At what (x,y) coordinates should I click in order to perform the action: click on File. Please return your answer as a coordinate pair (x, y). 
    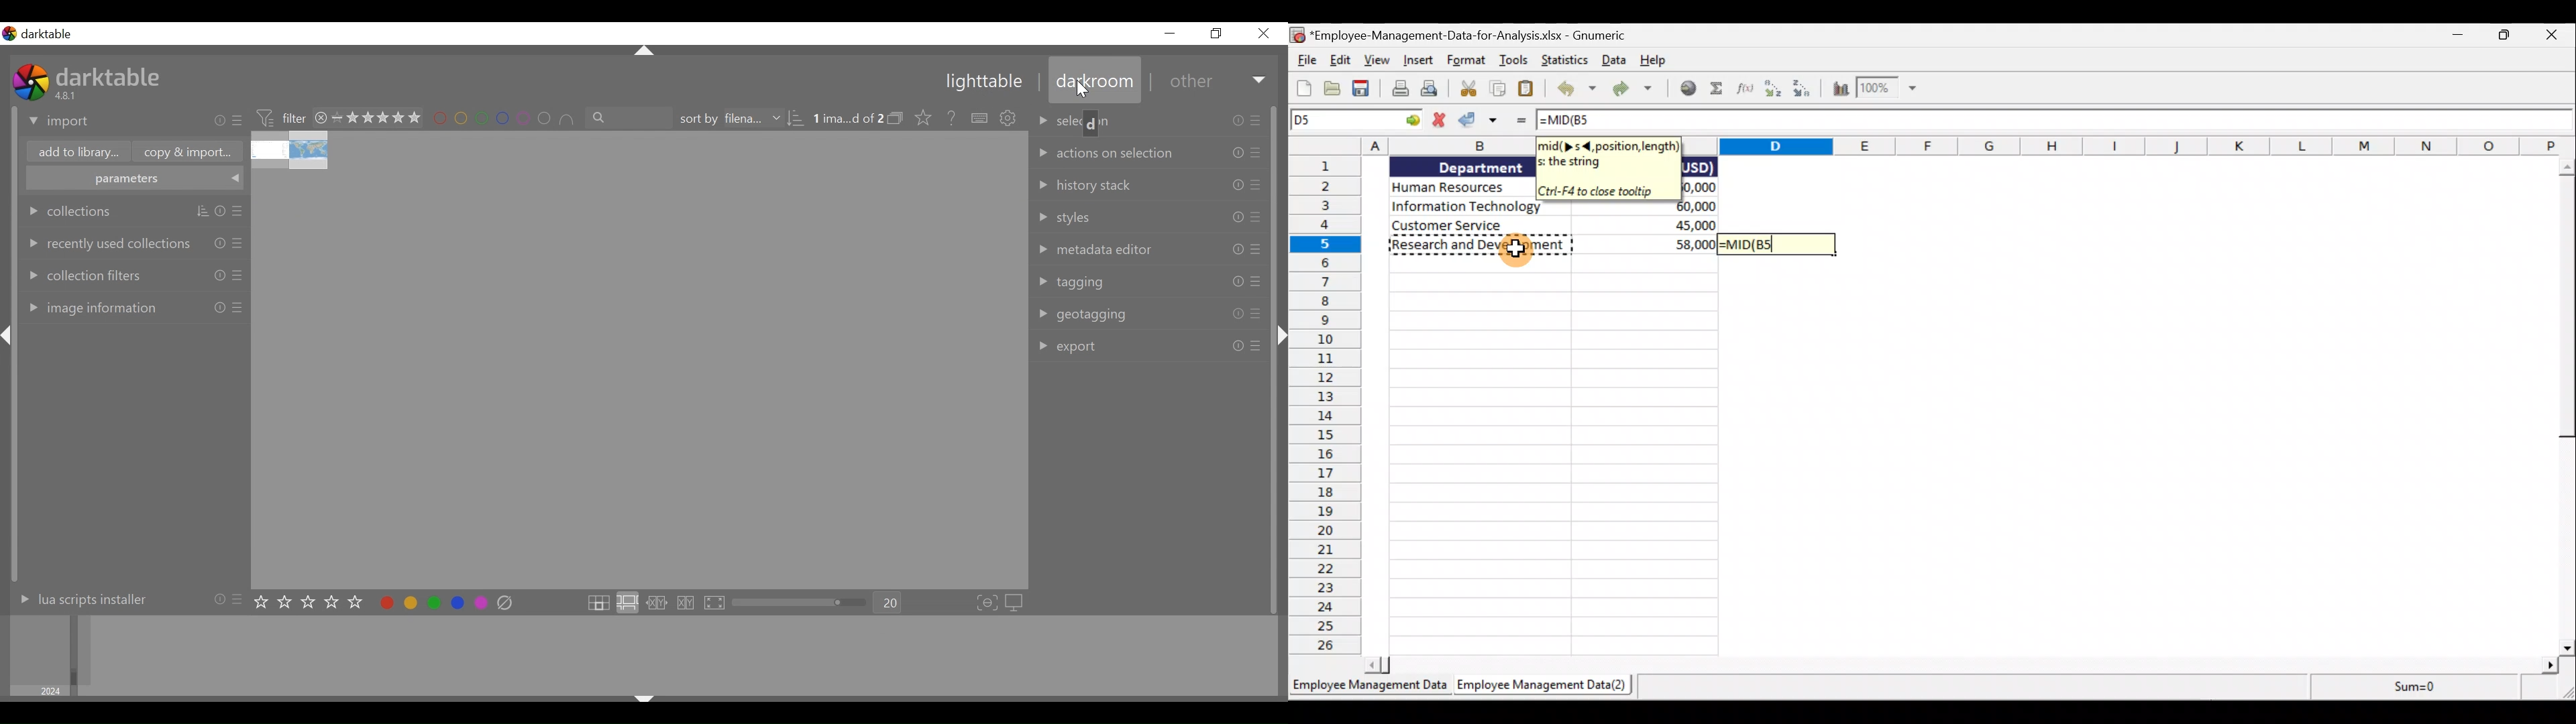
    Looking at the image, I should click on (1305, 59).